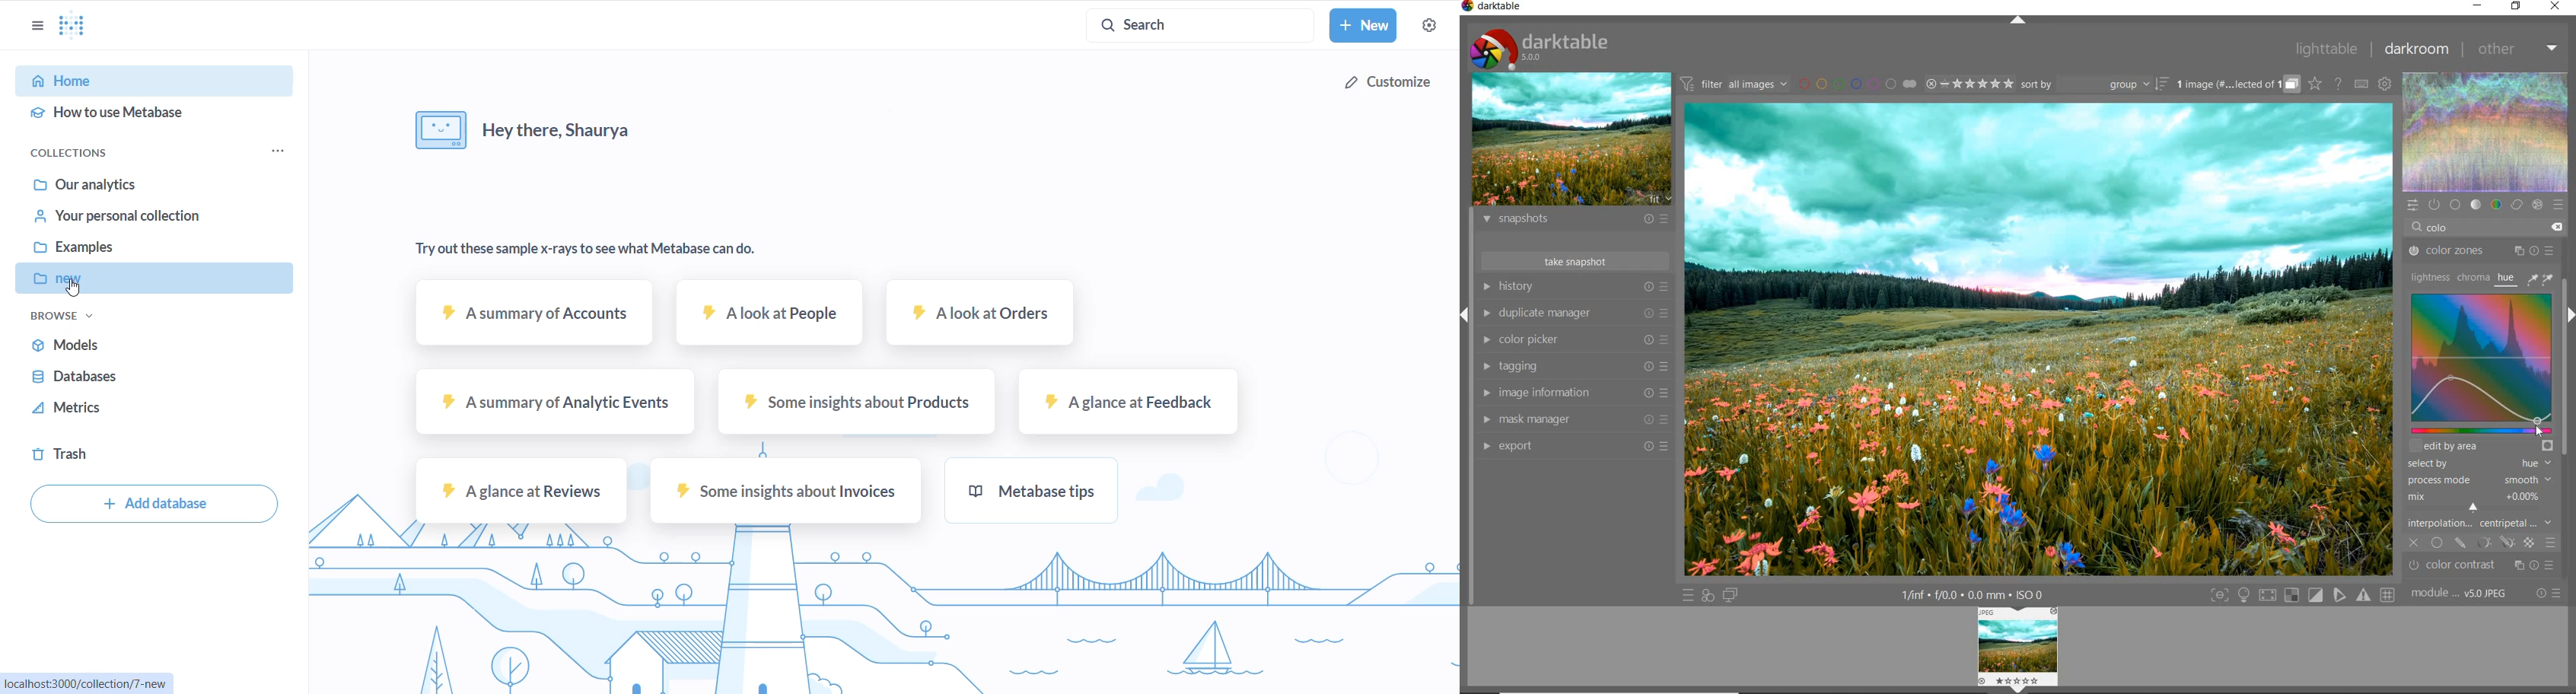  Describe the element at coordinates (1364, 27) in the screenshot. I see `NEW BUTTON` at that location.